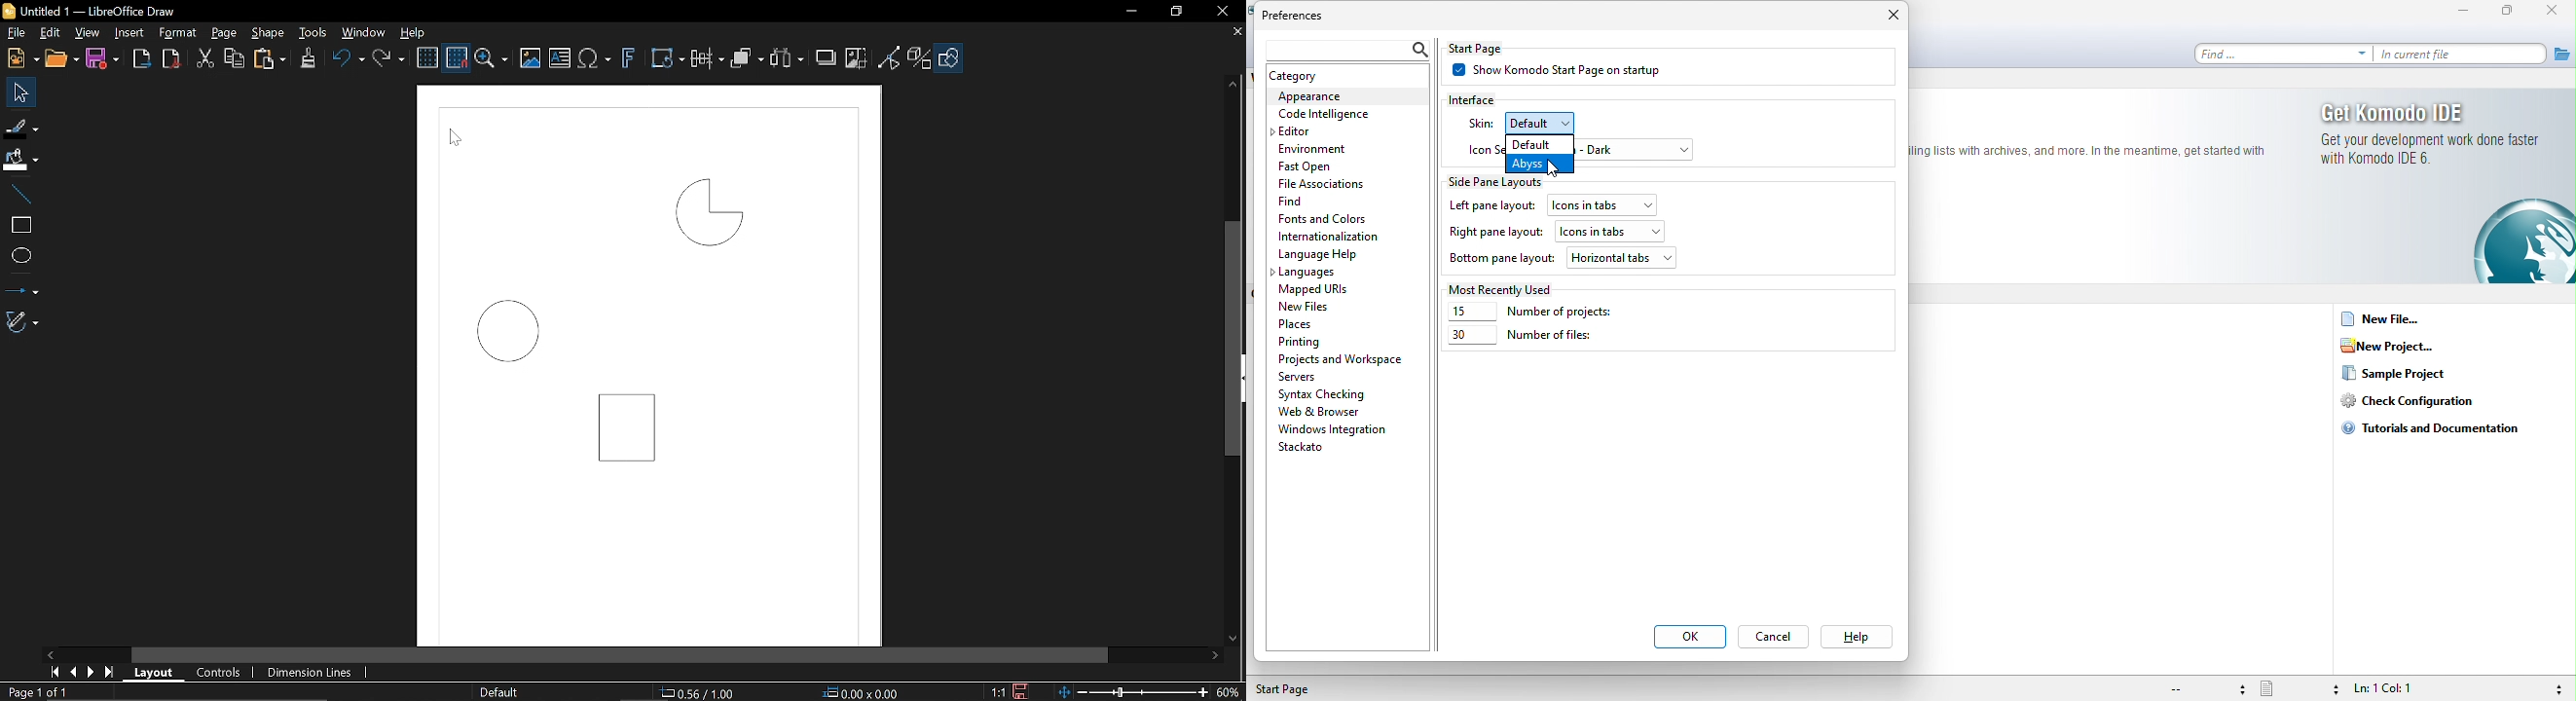  I want to click on Save, so click(101, 59).